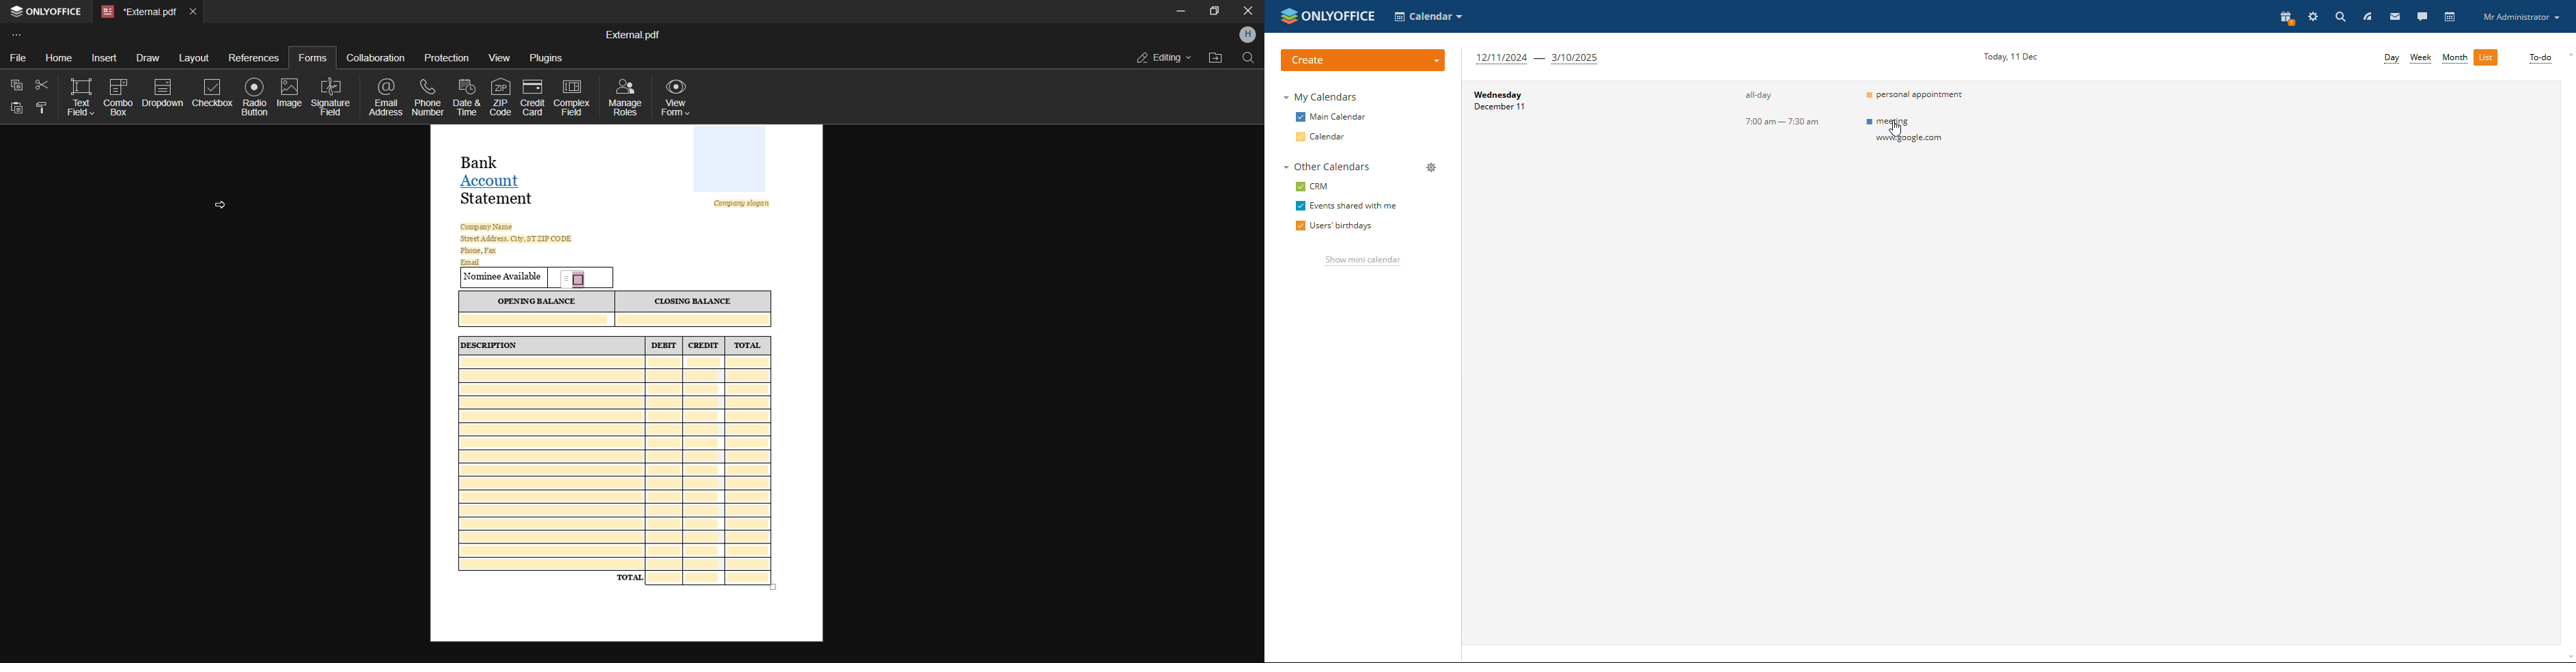  I want to click on copy style, so click(41, 108).